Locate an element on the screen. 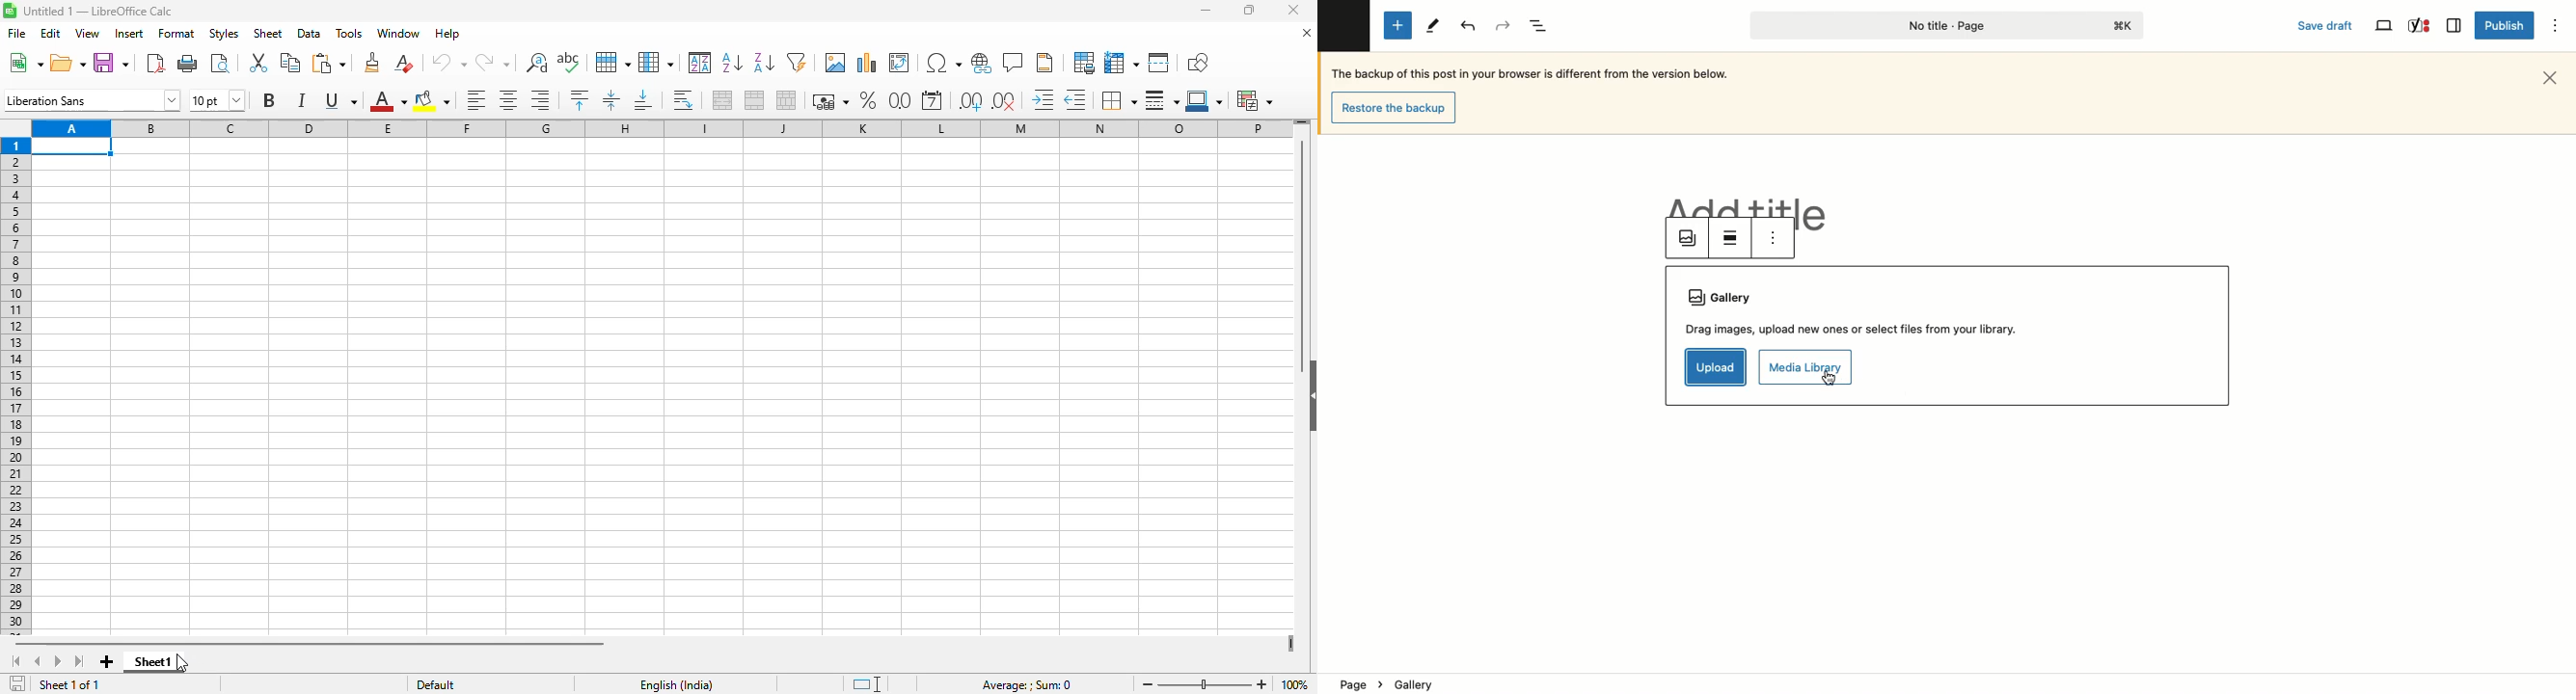 This screenshot has width=2576, height=700. format is located at coordinates (176, 34).